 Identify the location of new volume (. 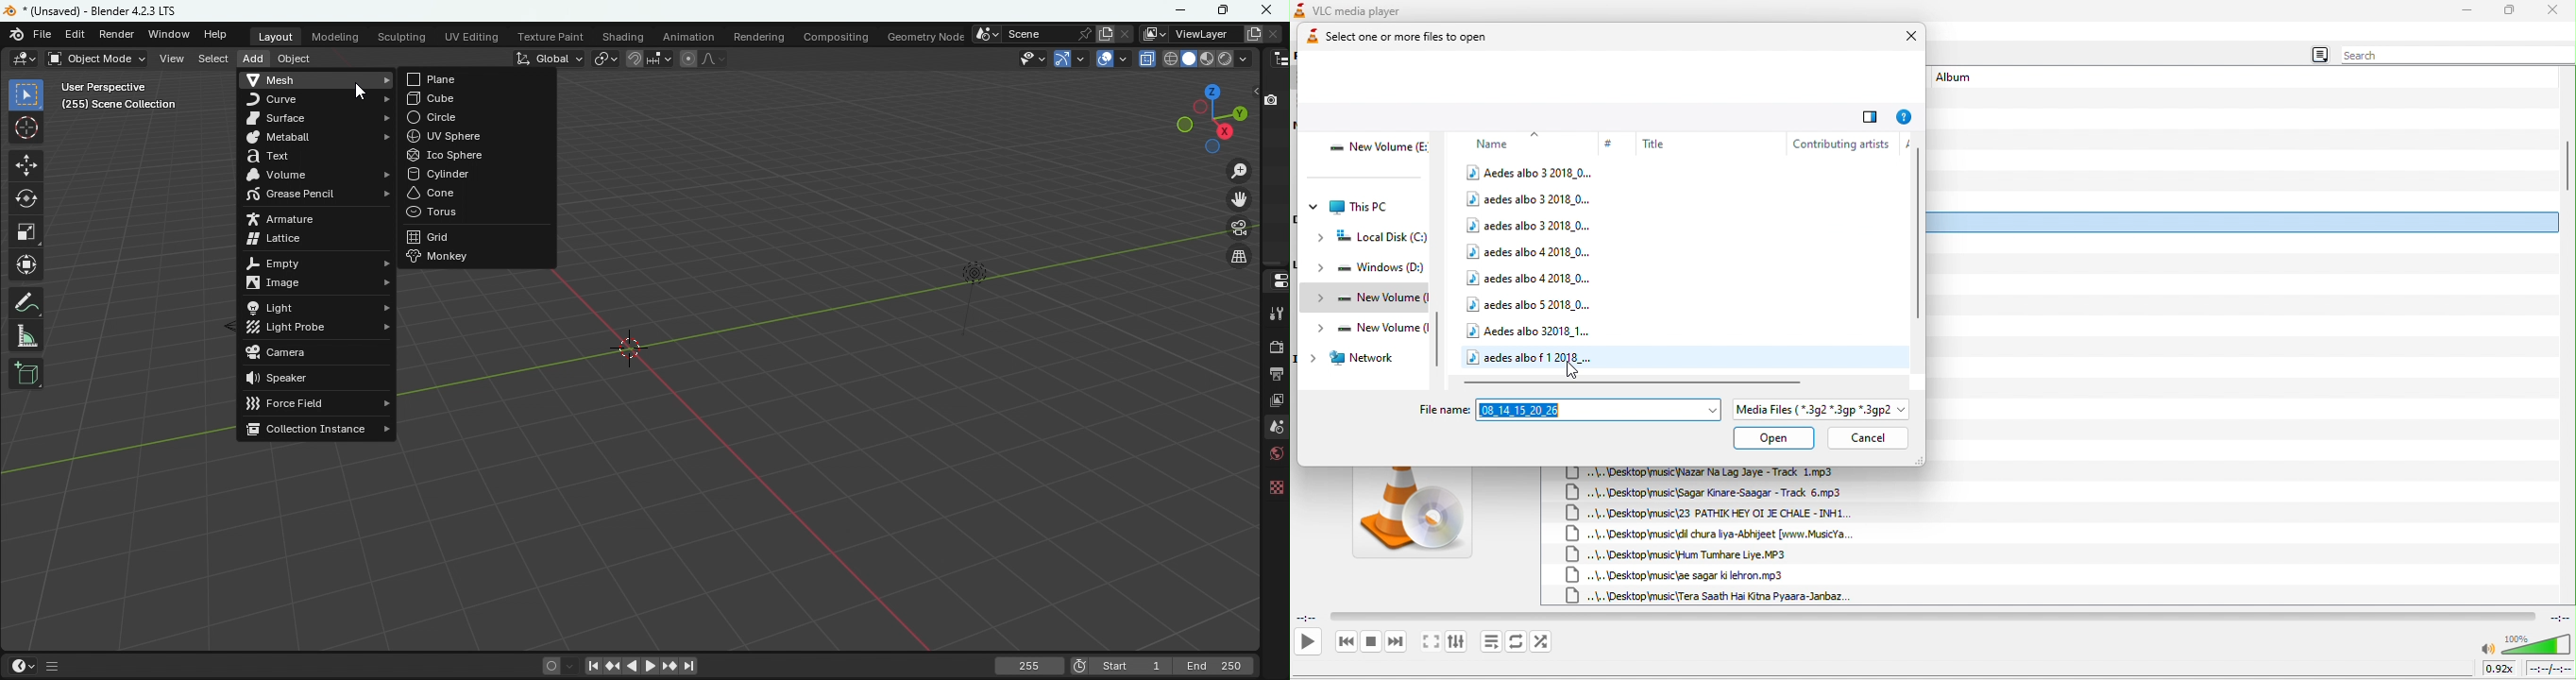
(1368, 298).